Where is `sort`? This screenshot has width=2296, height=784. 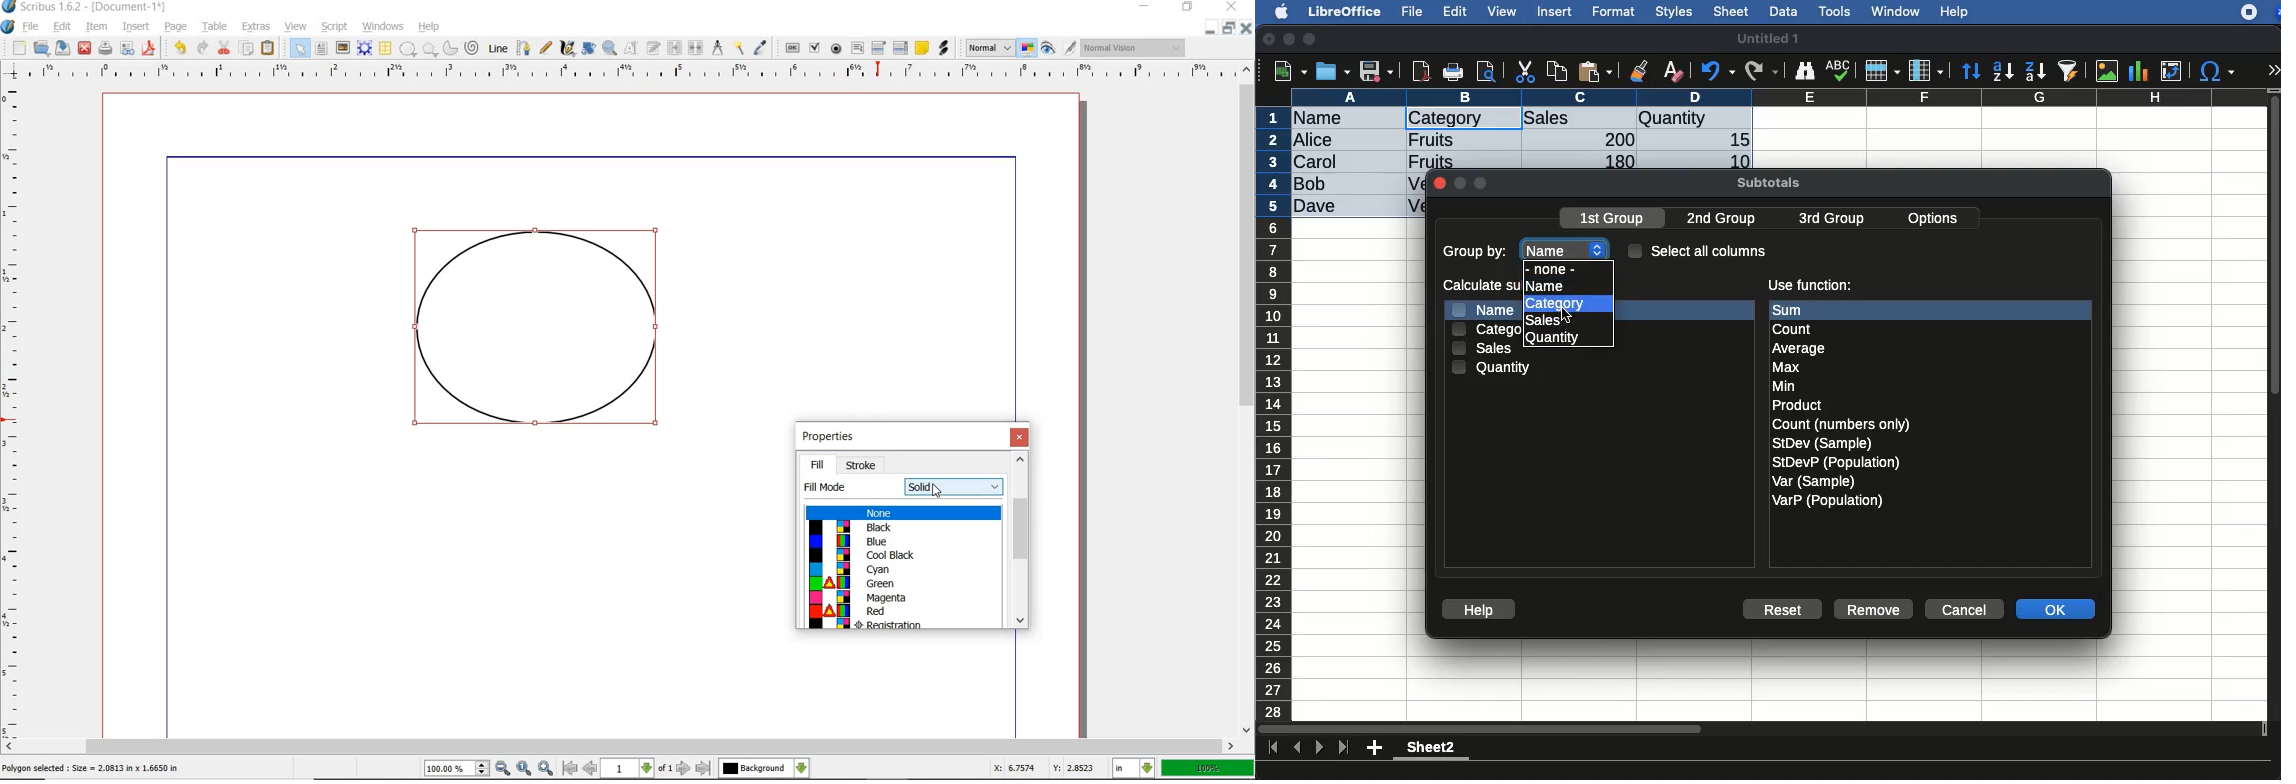 sort is located at coordinates (1970, 72).